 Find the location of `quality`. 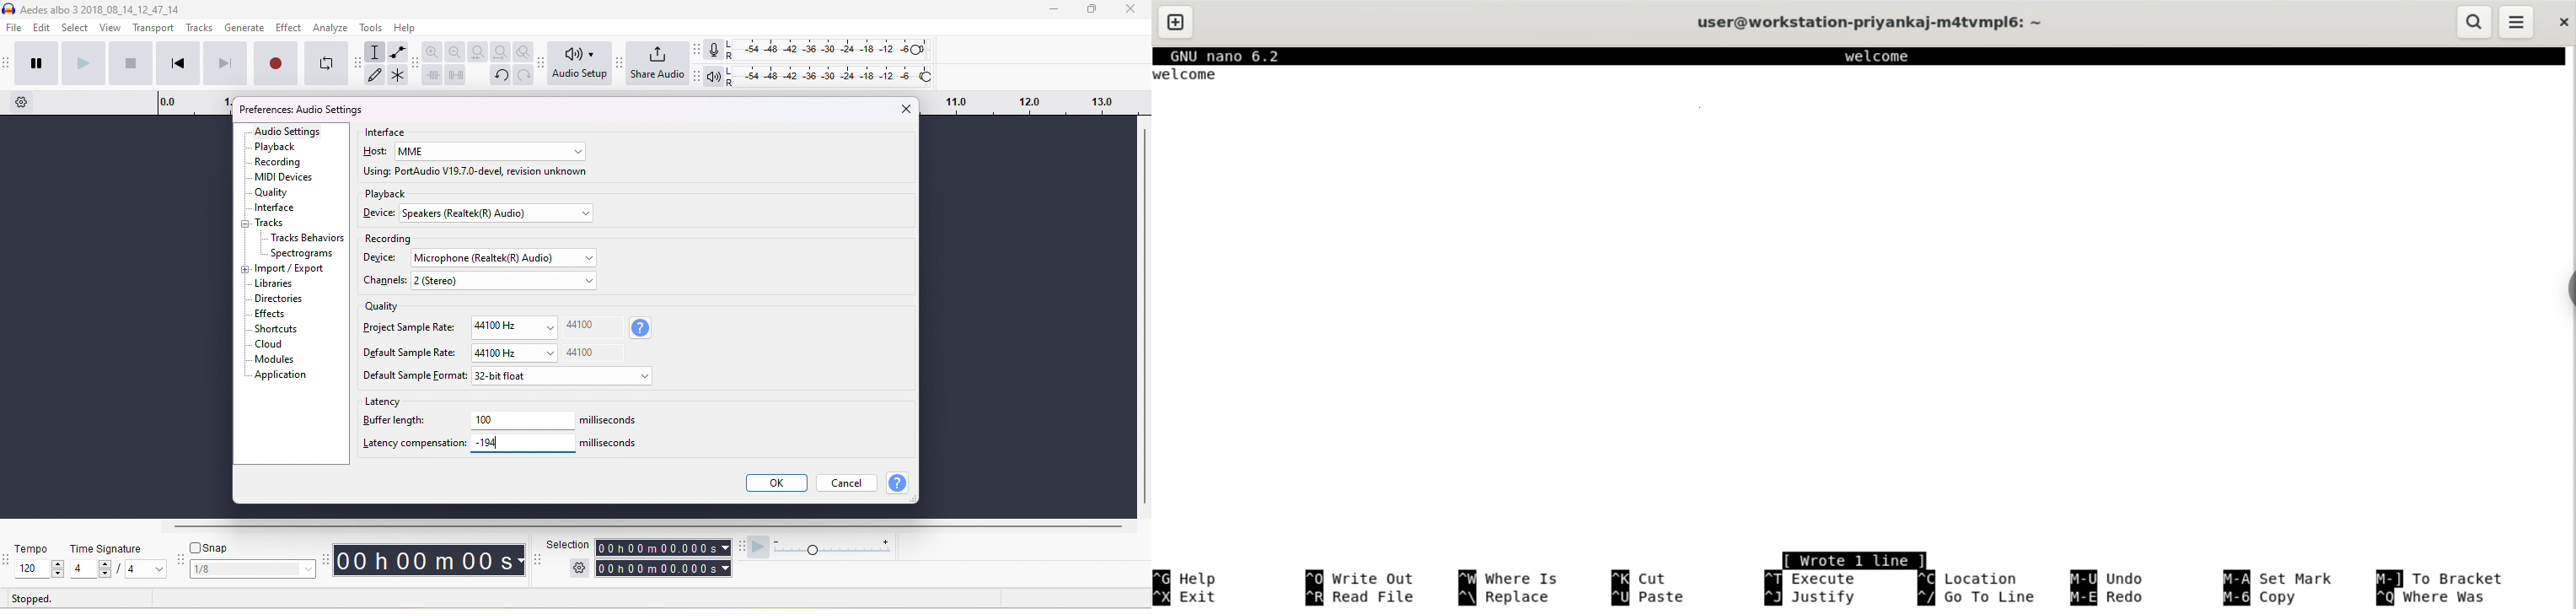

quality is located at coordinates (272, 193).